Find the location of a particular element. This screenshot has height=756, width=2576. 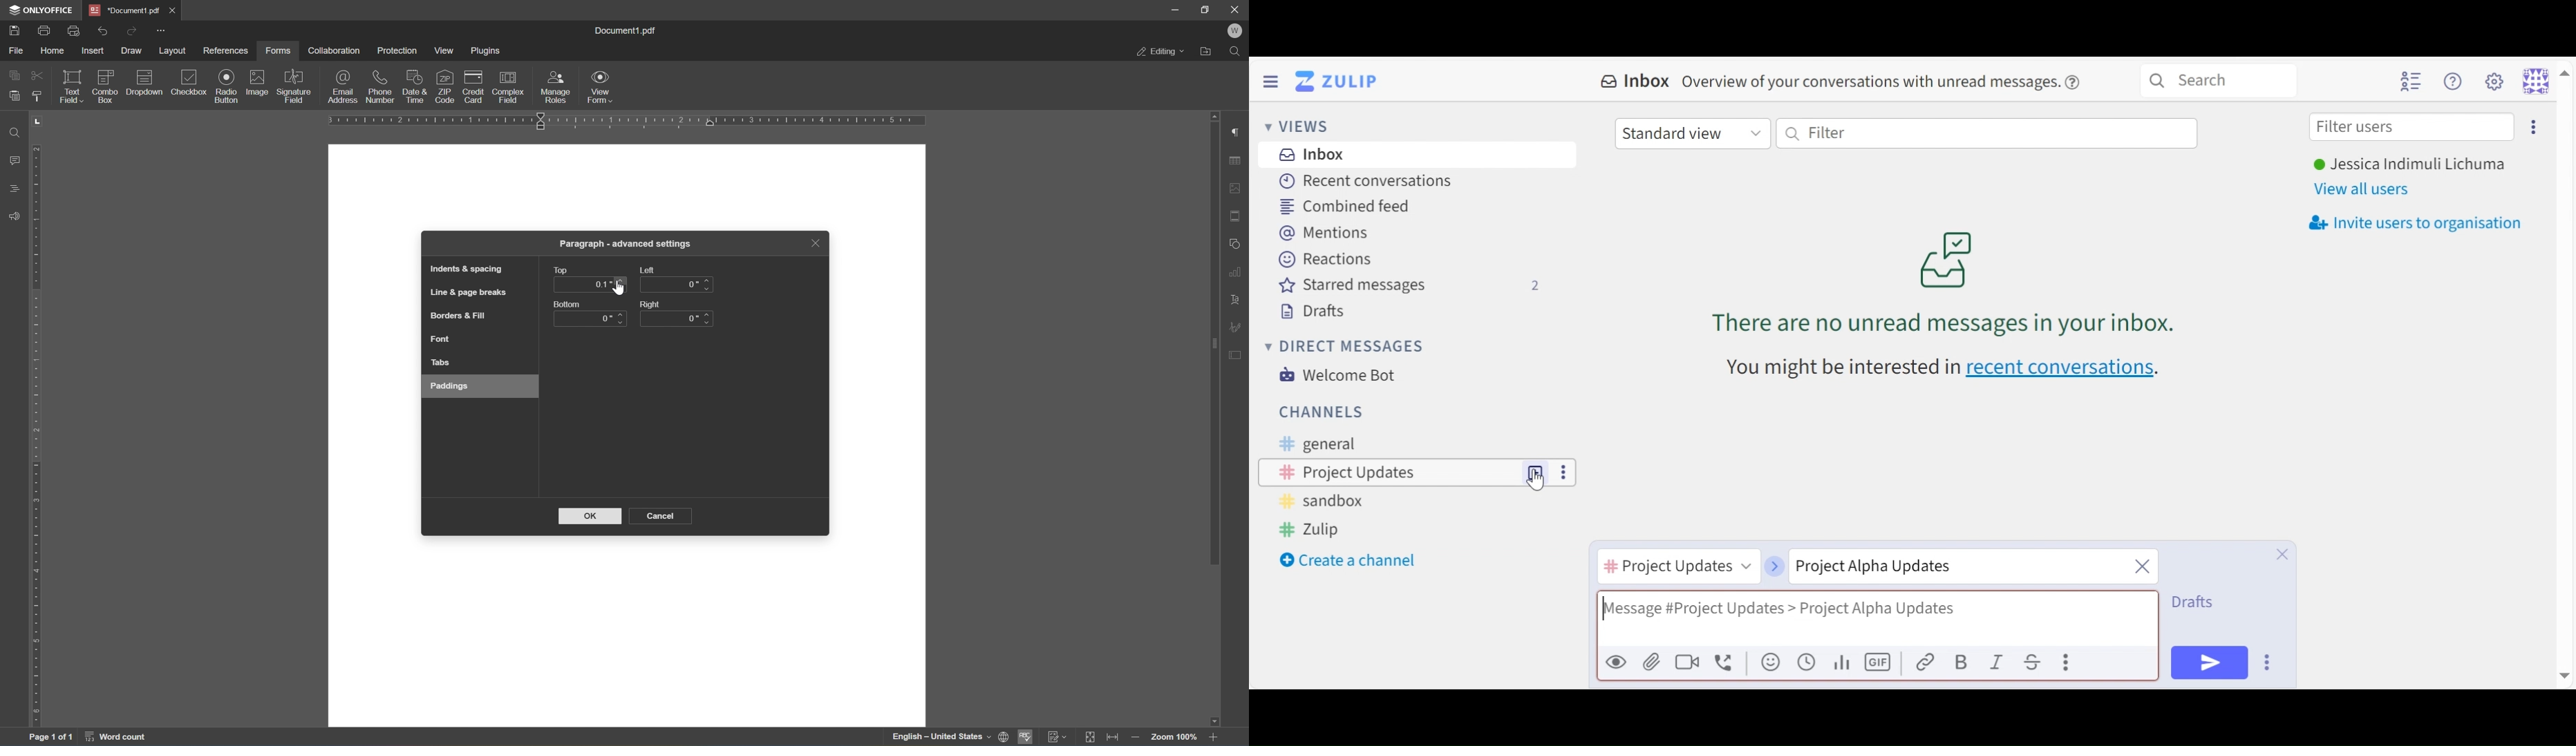

font is located at coordinates (443, 339).